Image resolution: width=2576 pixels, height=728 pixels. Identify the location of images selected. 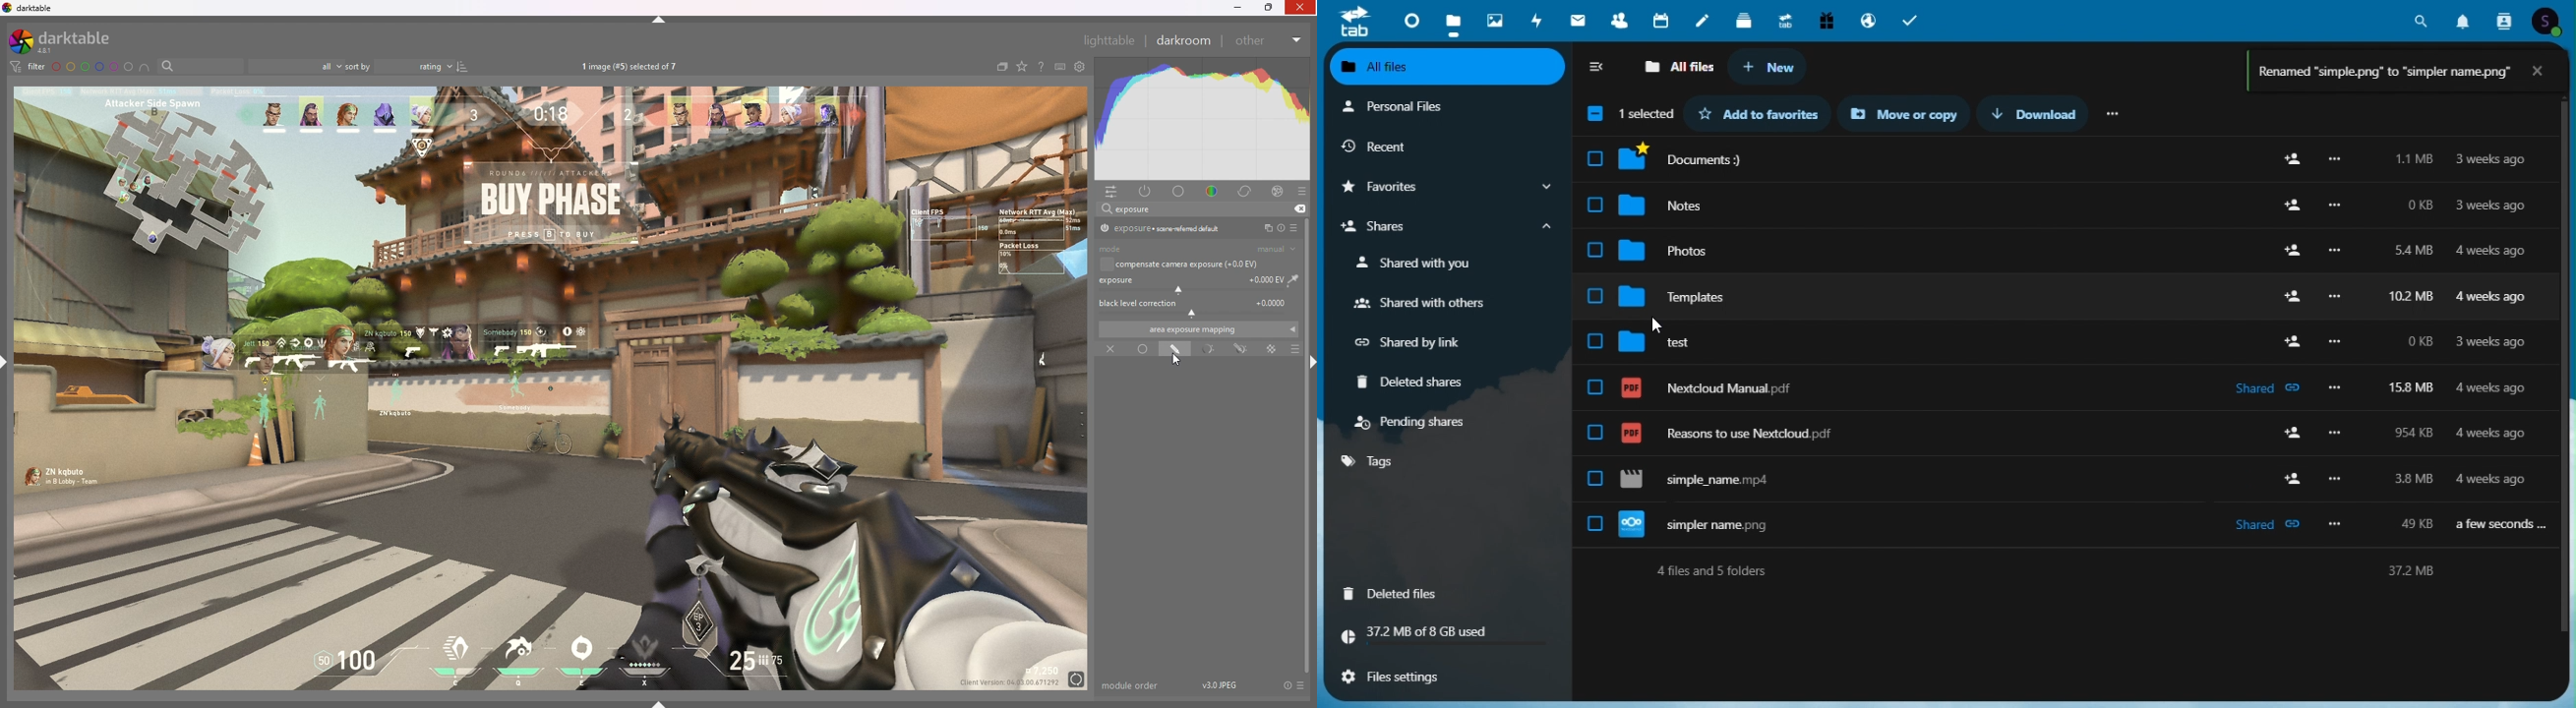
(631, 67).